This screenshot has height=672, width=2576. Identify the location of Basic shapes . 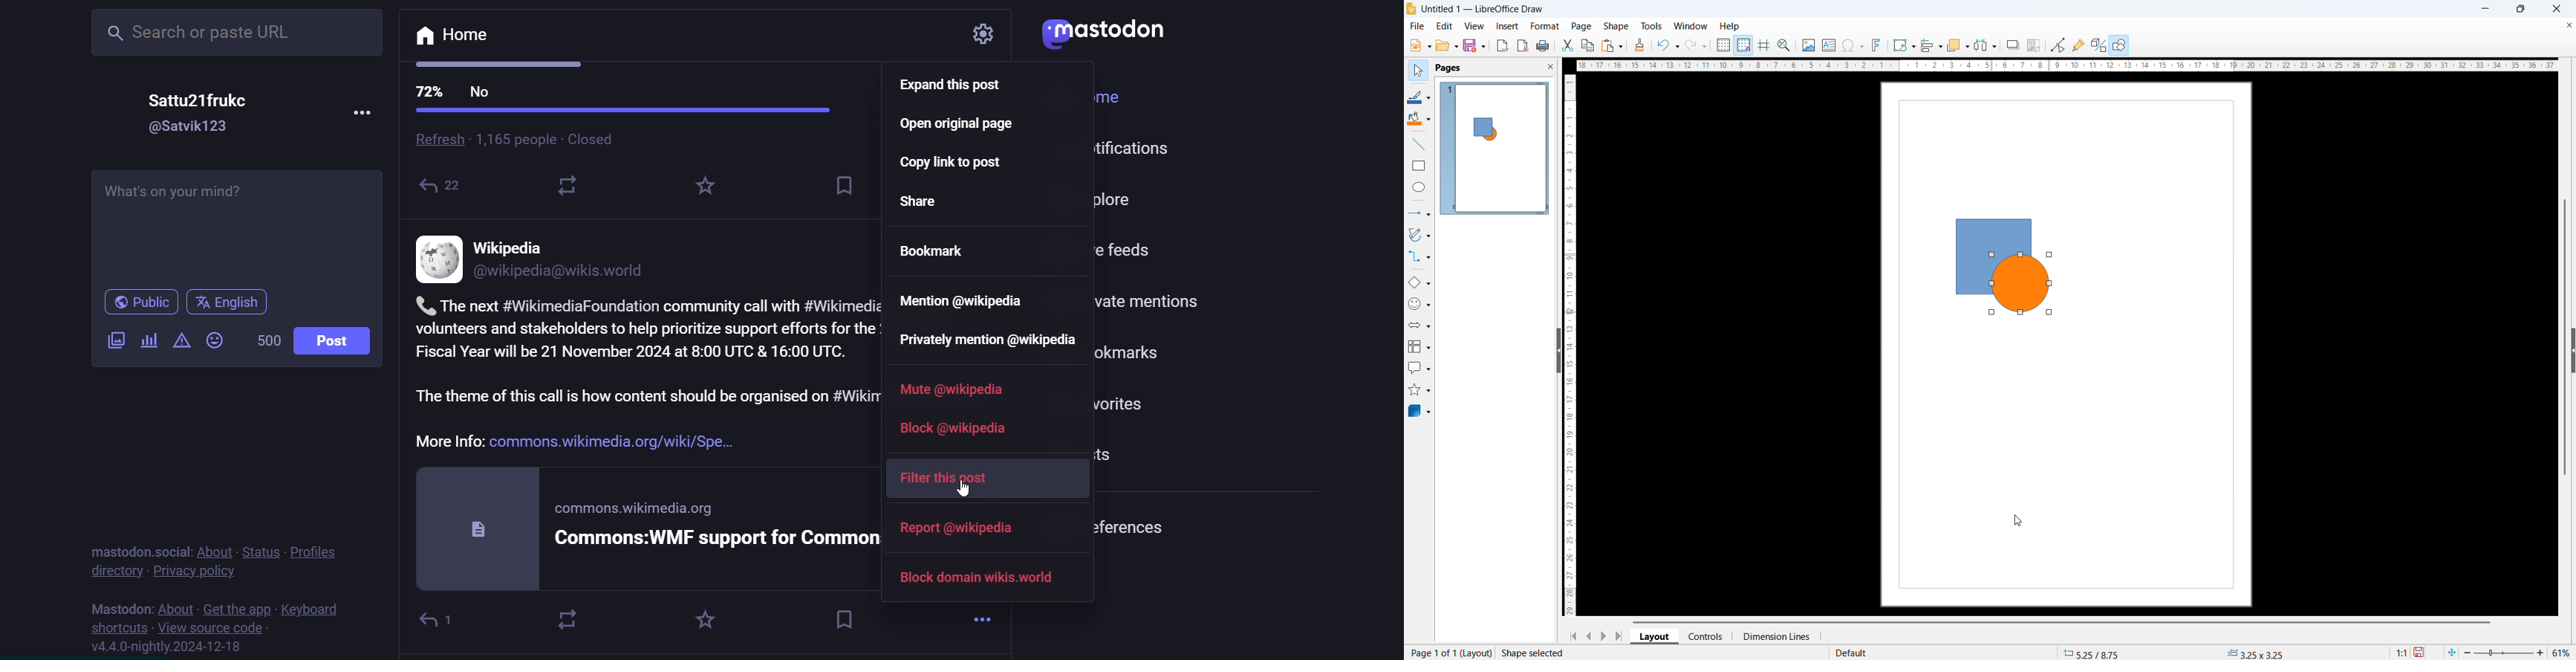
(1420, 281).